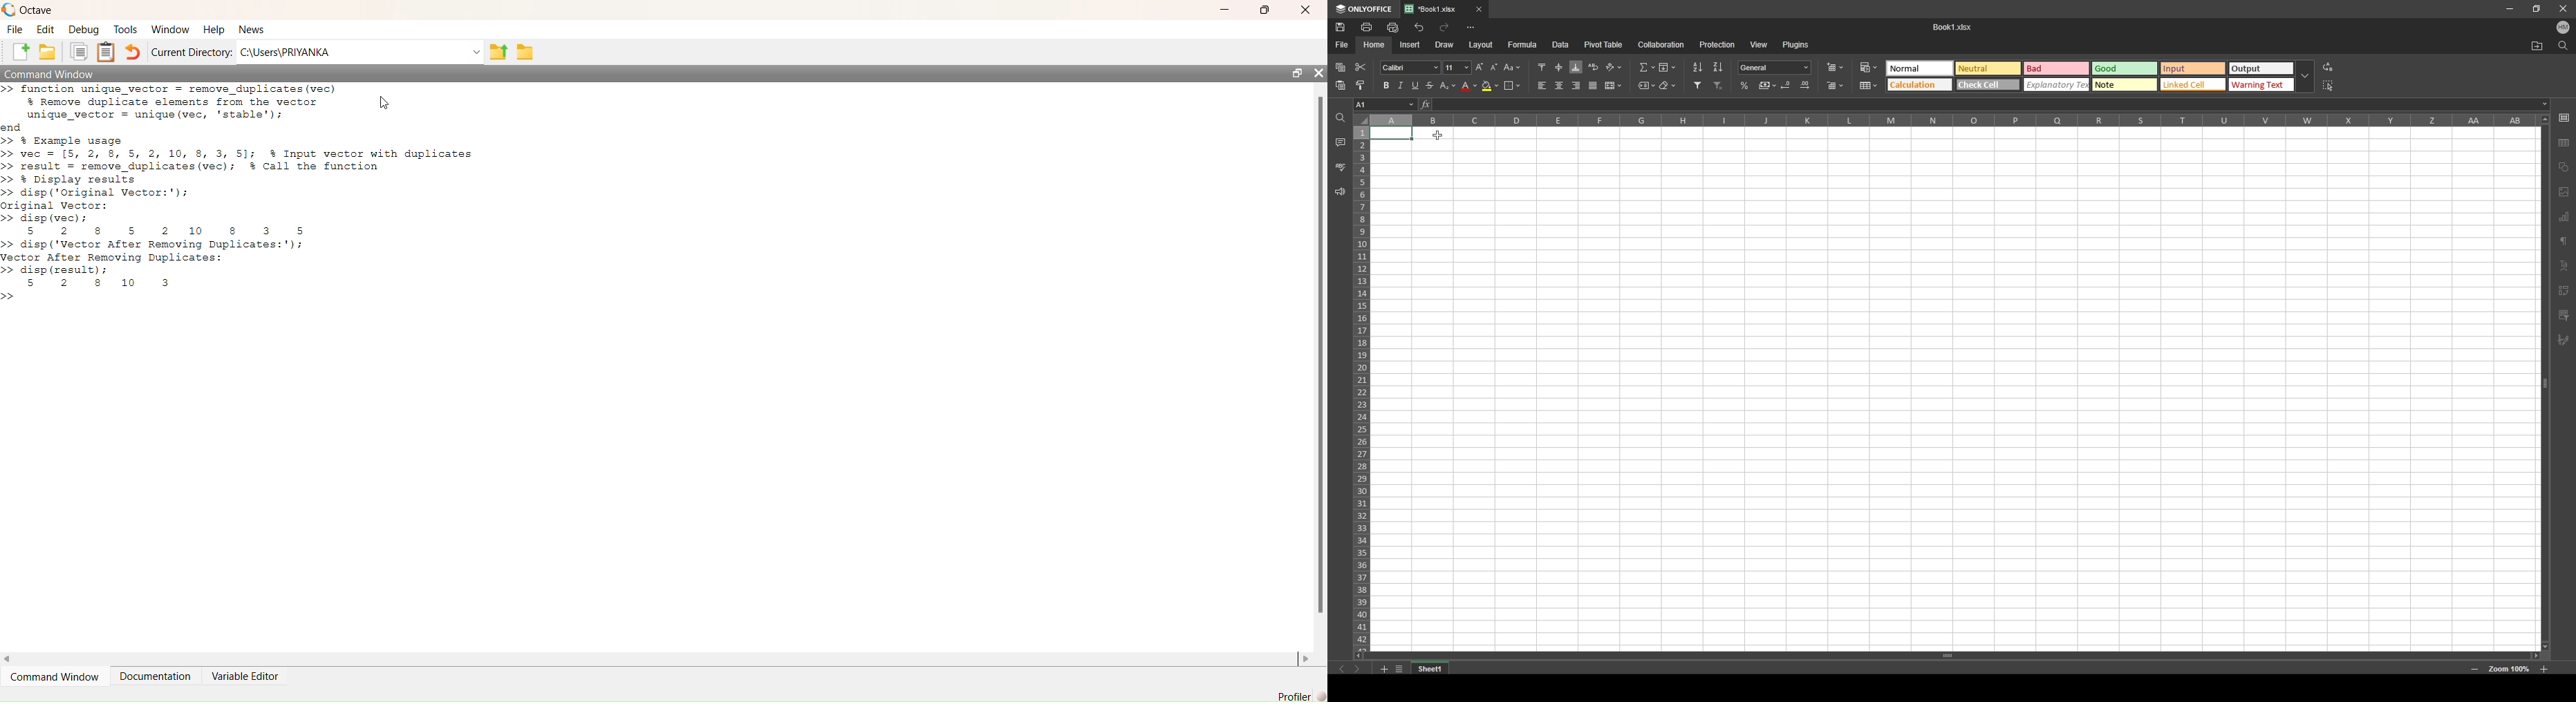 The image size is (2576, 728). What do you see at coordinates (1576, 86) in the screenshot?
I see `align right` at bounding box center [1576, 86].